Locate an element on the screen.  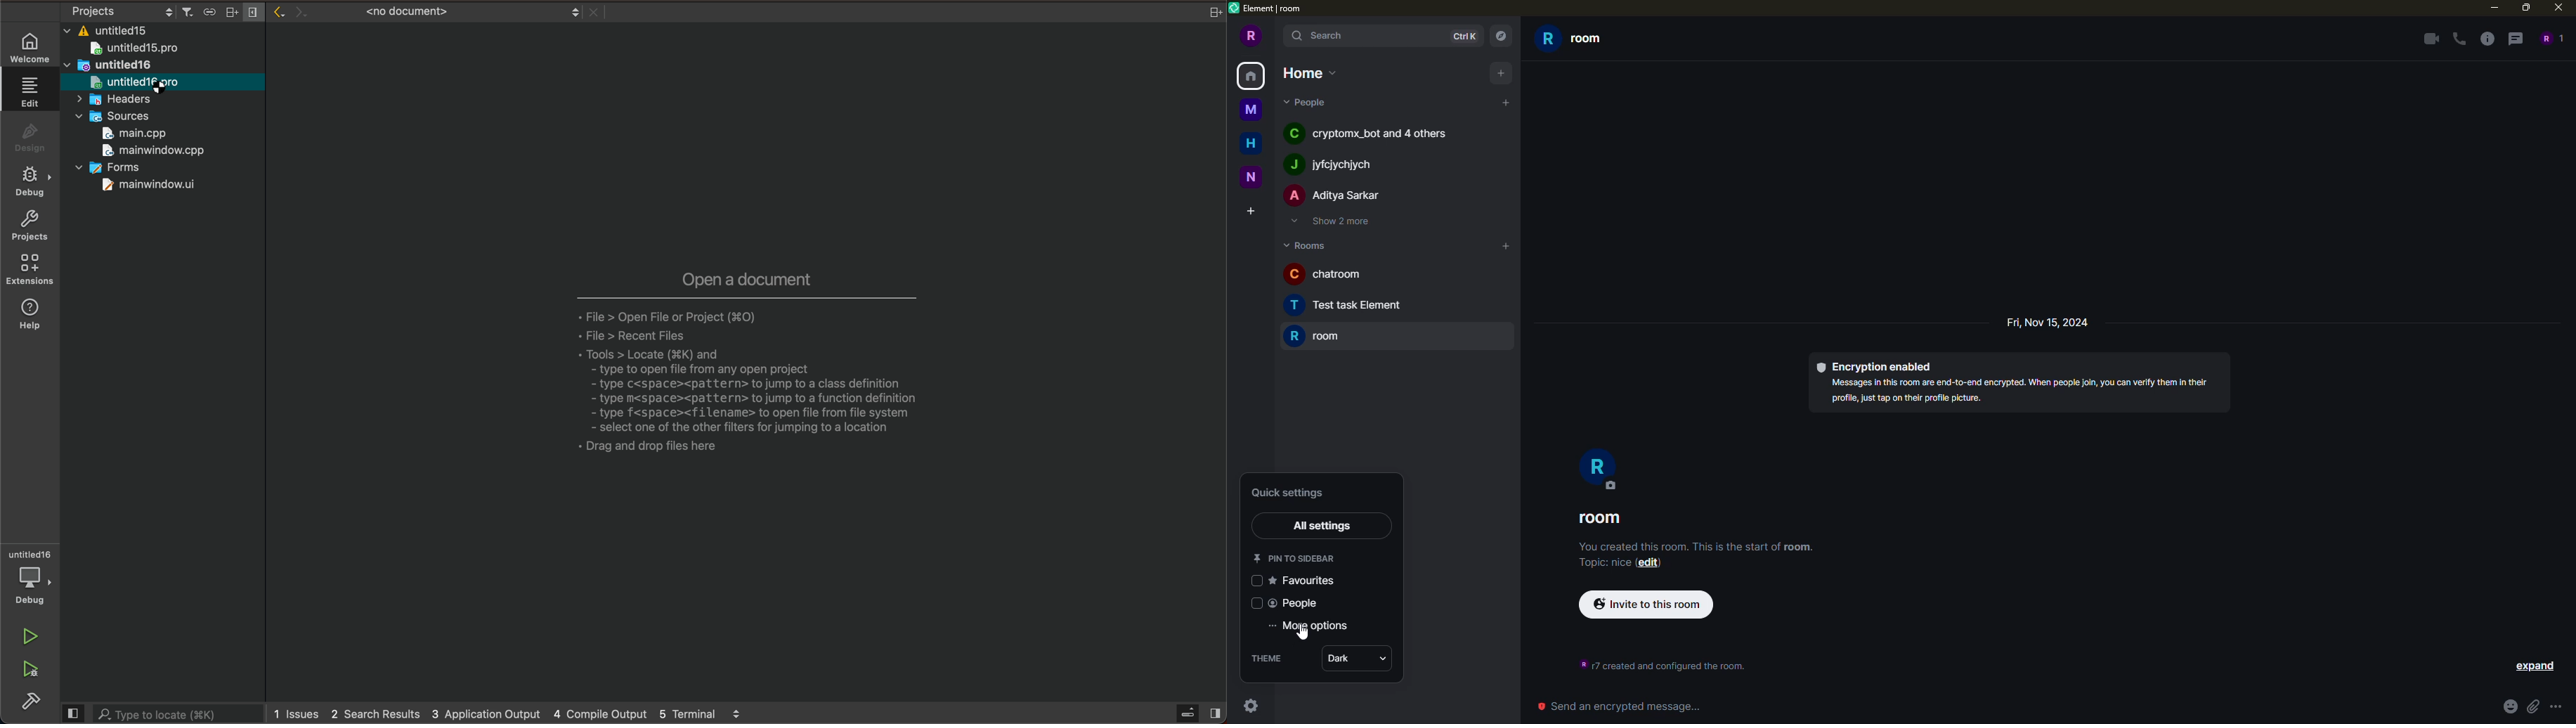
projects is located at coordinates (35, 229).